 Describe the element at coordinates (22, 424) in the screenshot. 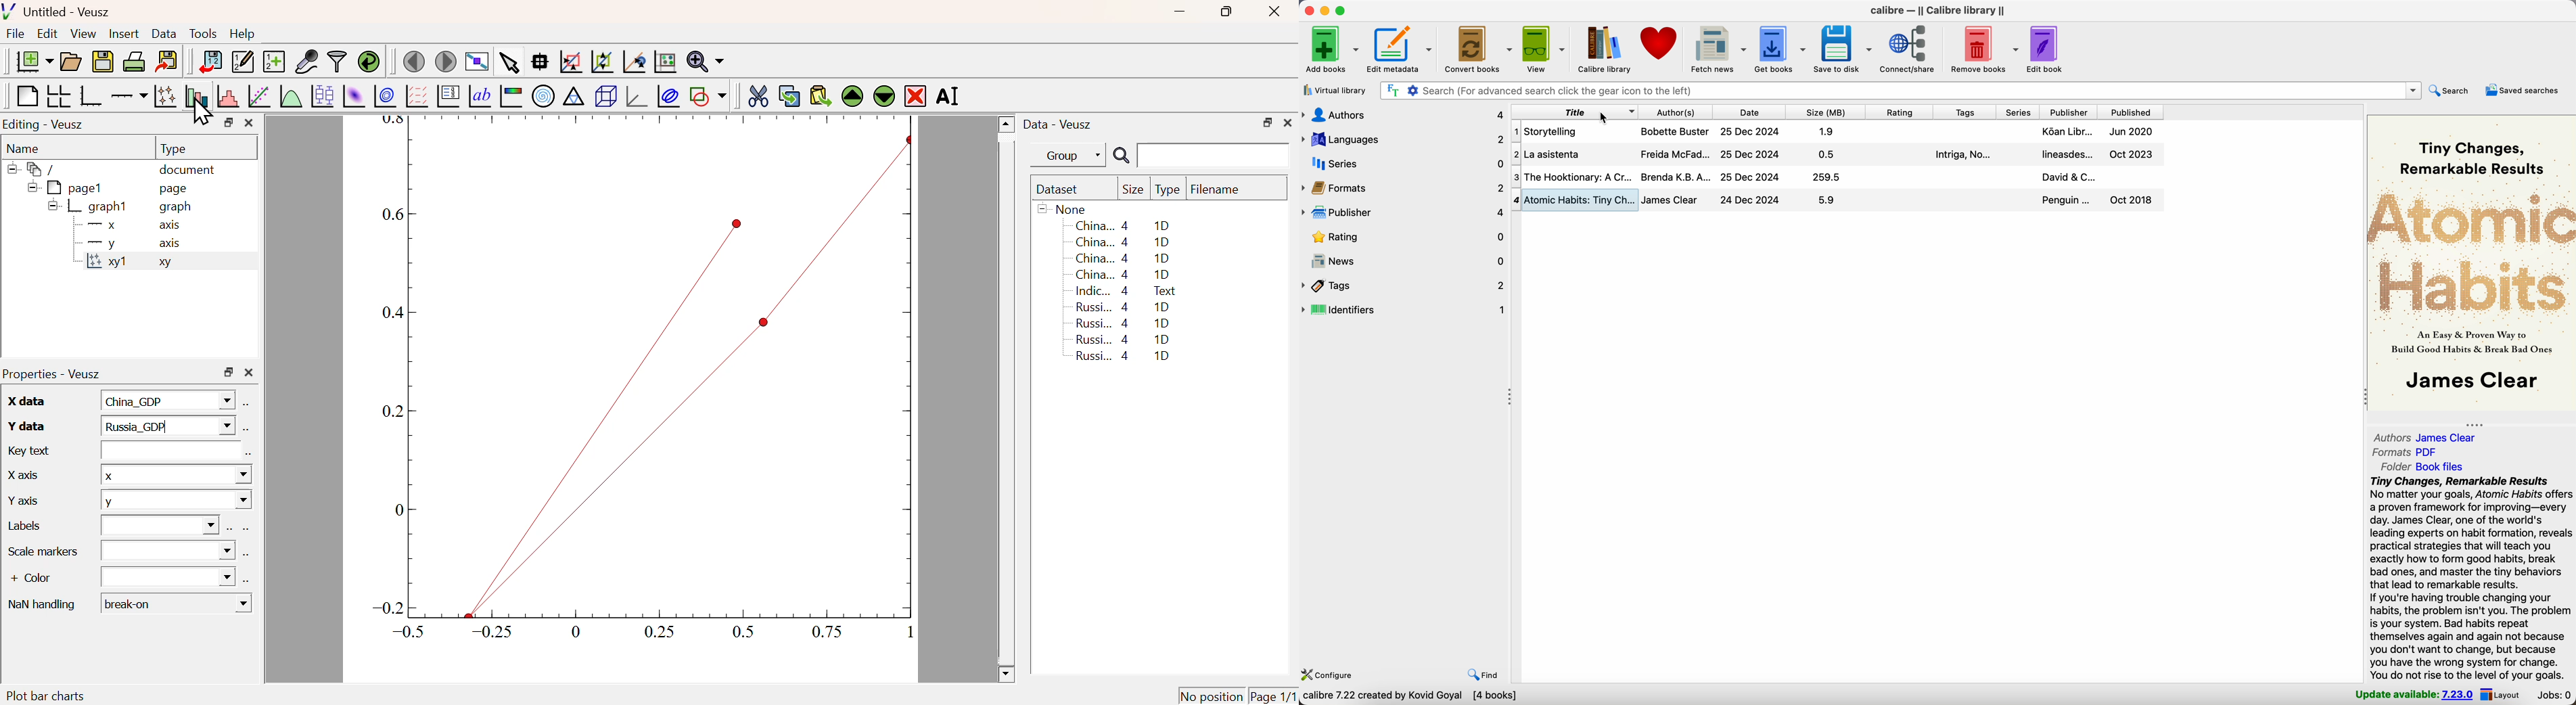

I see `Y data` at that location.